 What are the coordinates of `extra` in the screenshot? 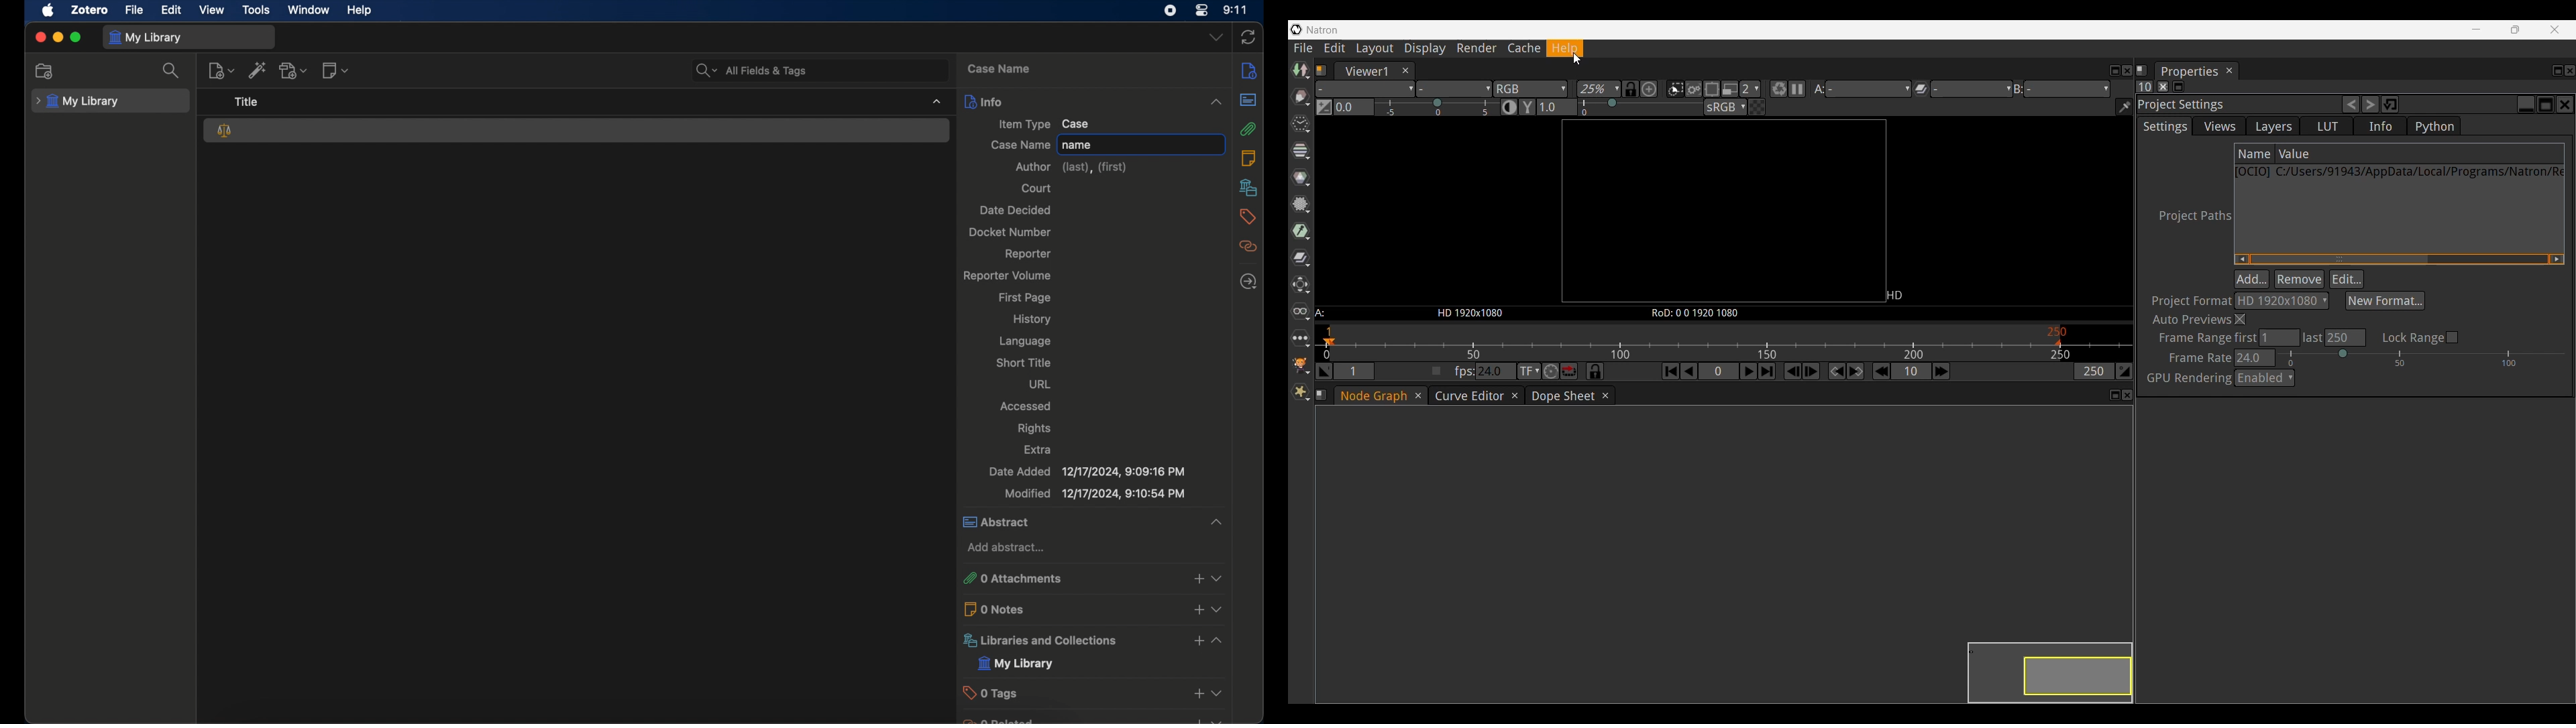 It's located at (1038, 450).